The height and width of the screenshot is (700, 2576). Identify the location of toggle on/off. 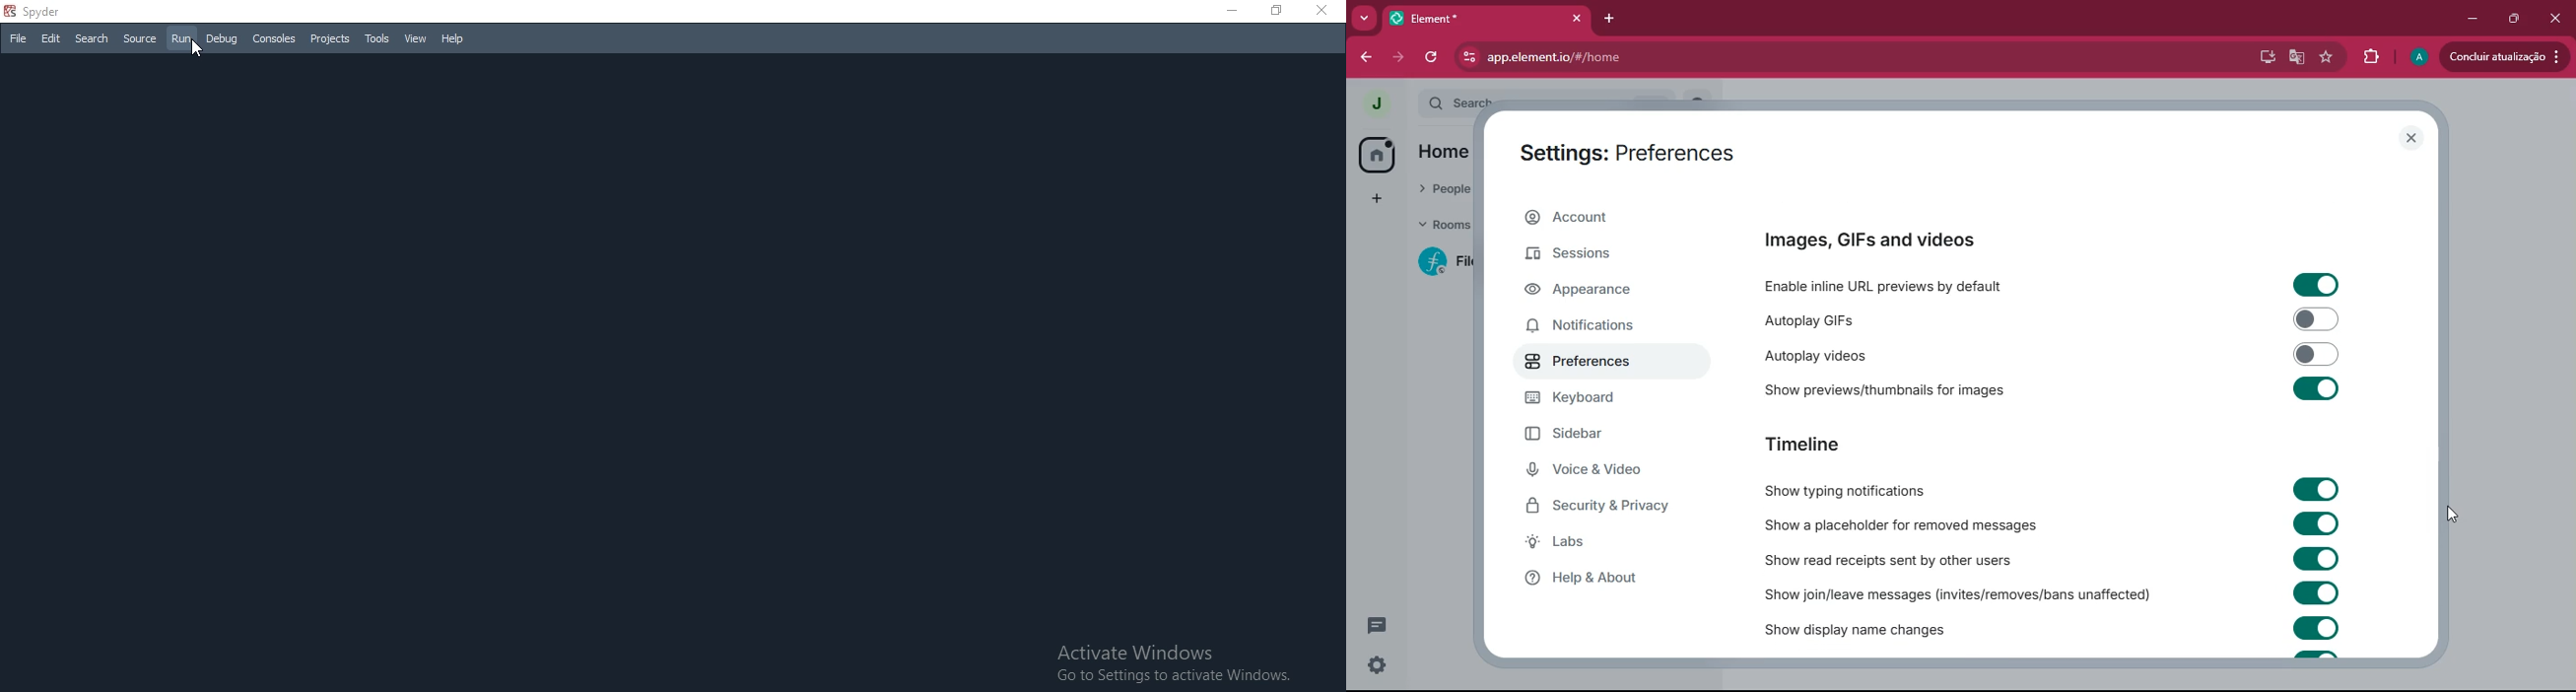
(2317, 559).